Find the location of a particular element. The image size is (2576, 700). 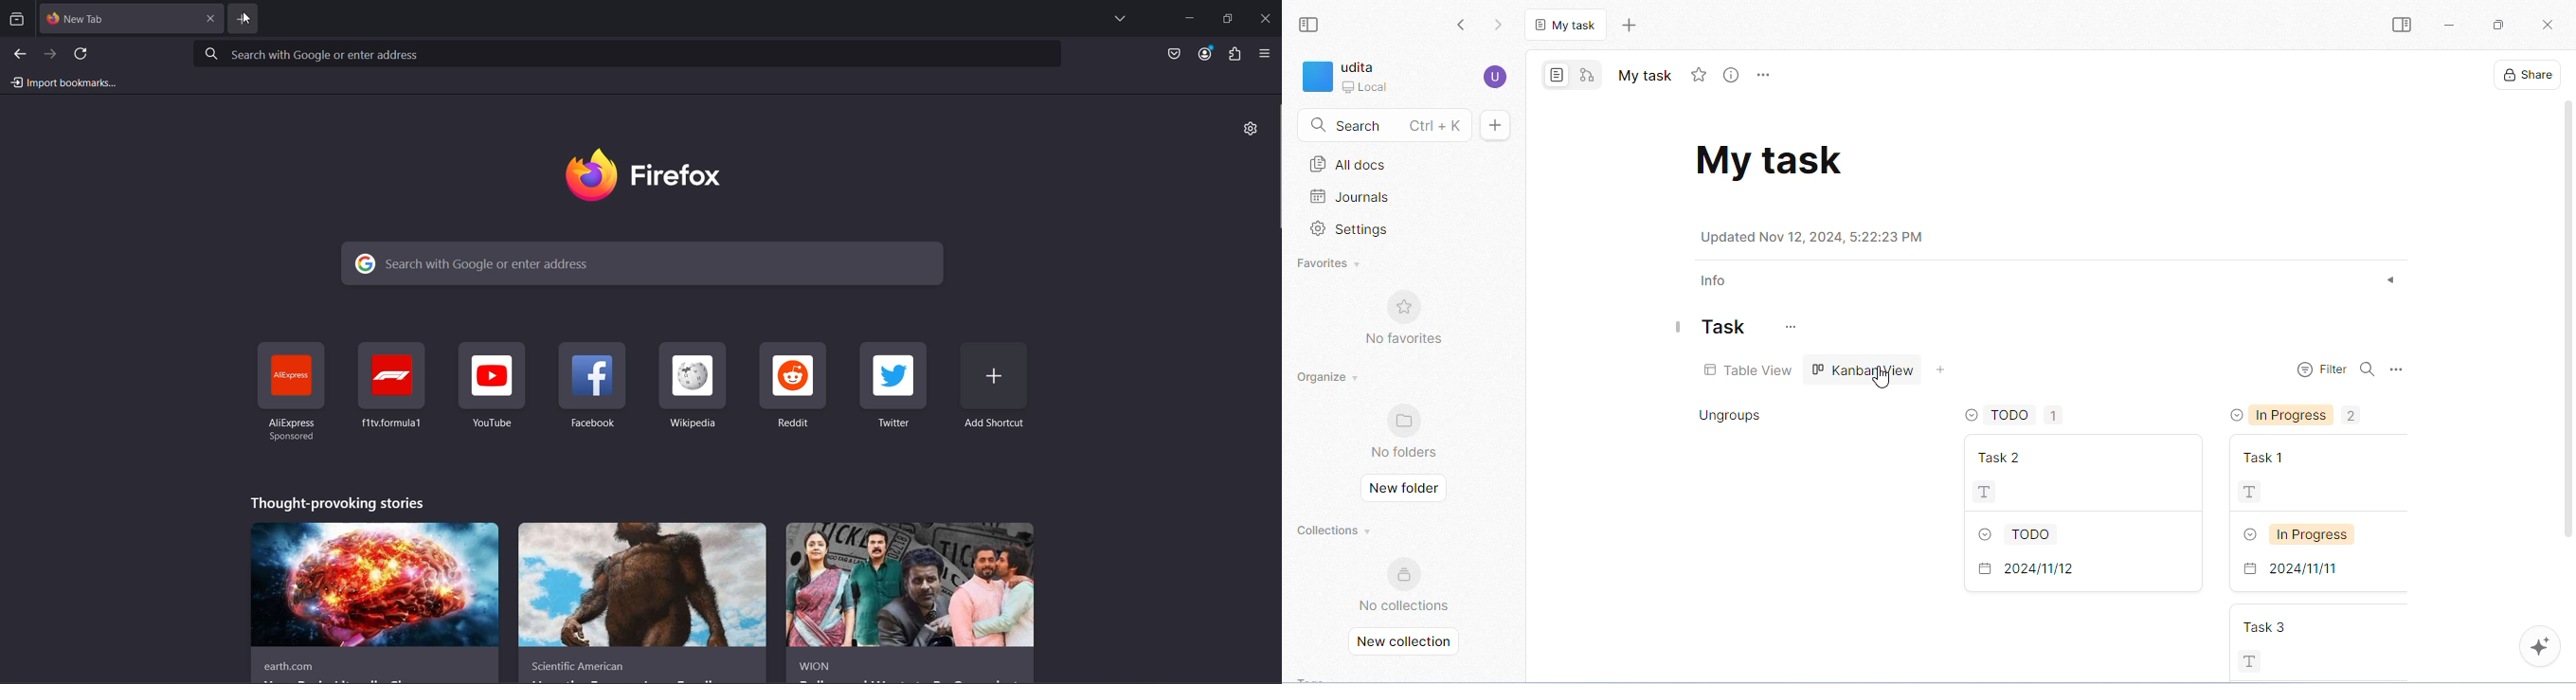

Search is located at coordinates (2368, 373).